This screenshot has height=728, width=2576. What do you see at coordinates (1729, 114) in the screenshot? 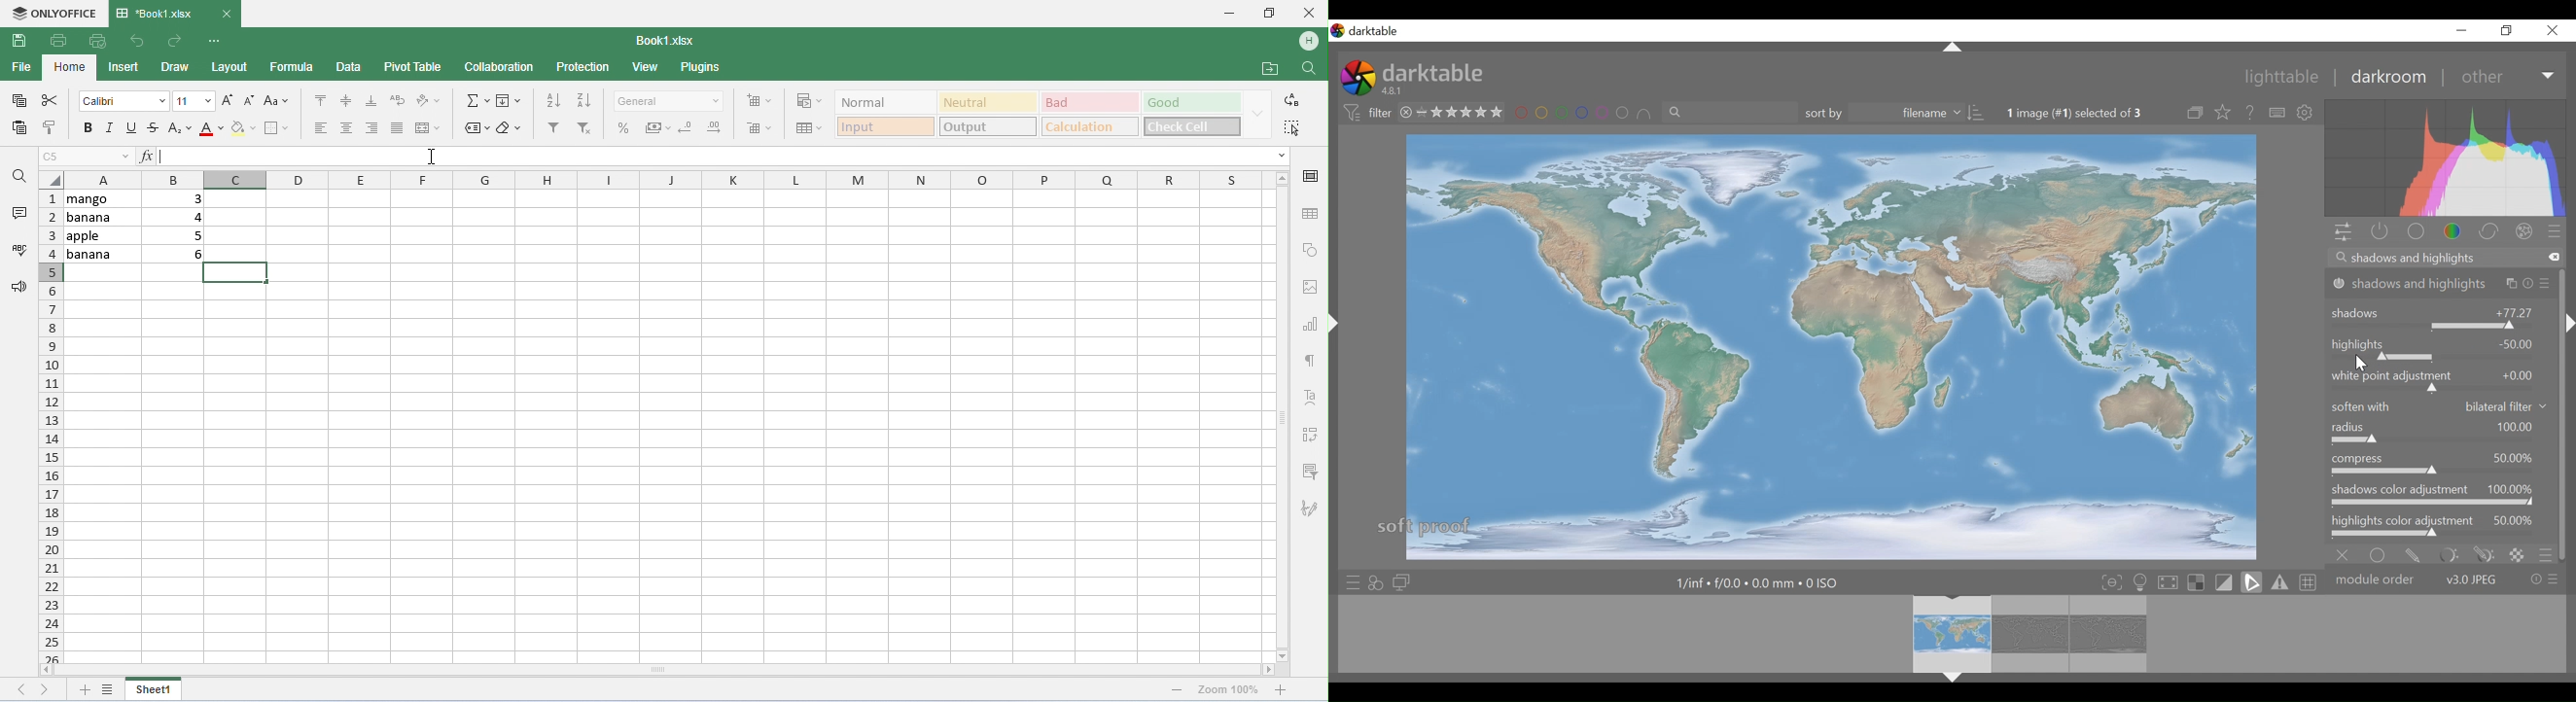
I see `filter by text` at bounding box center [1729, 114].